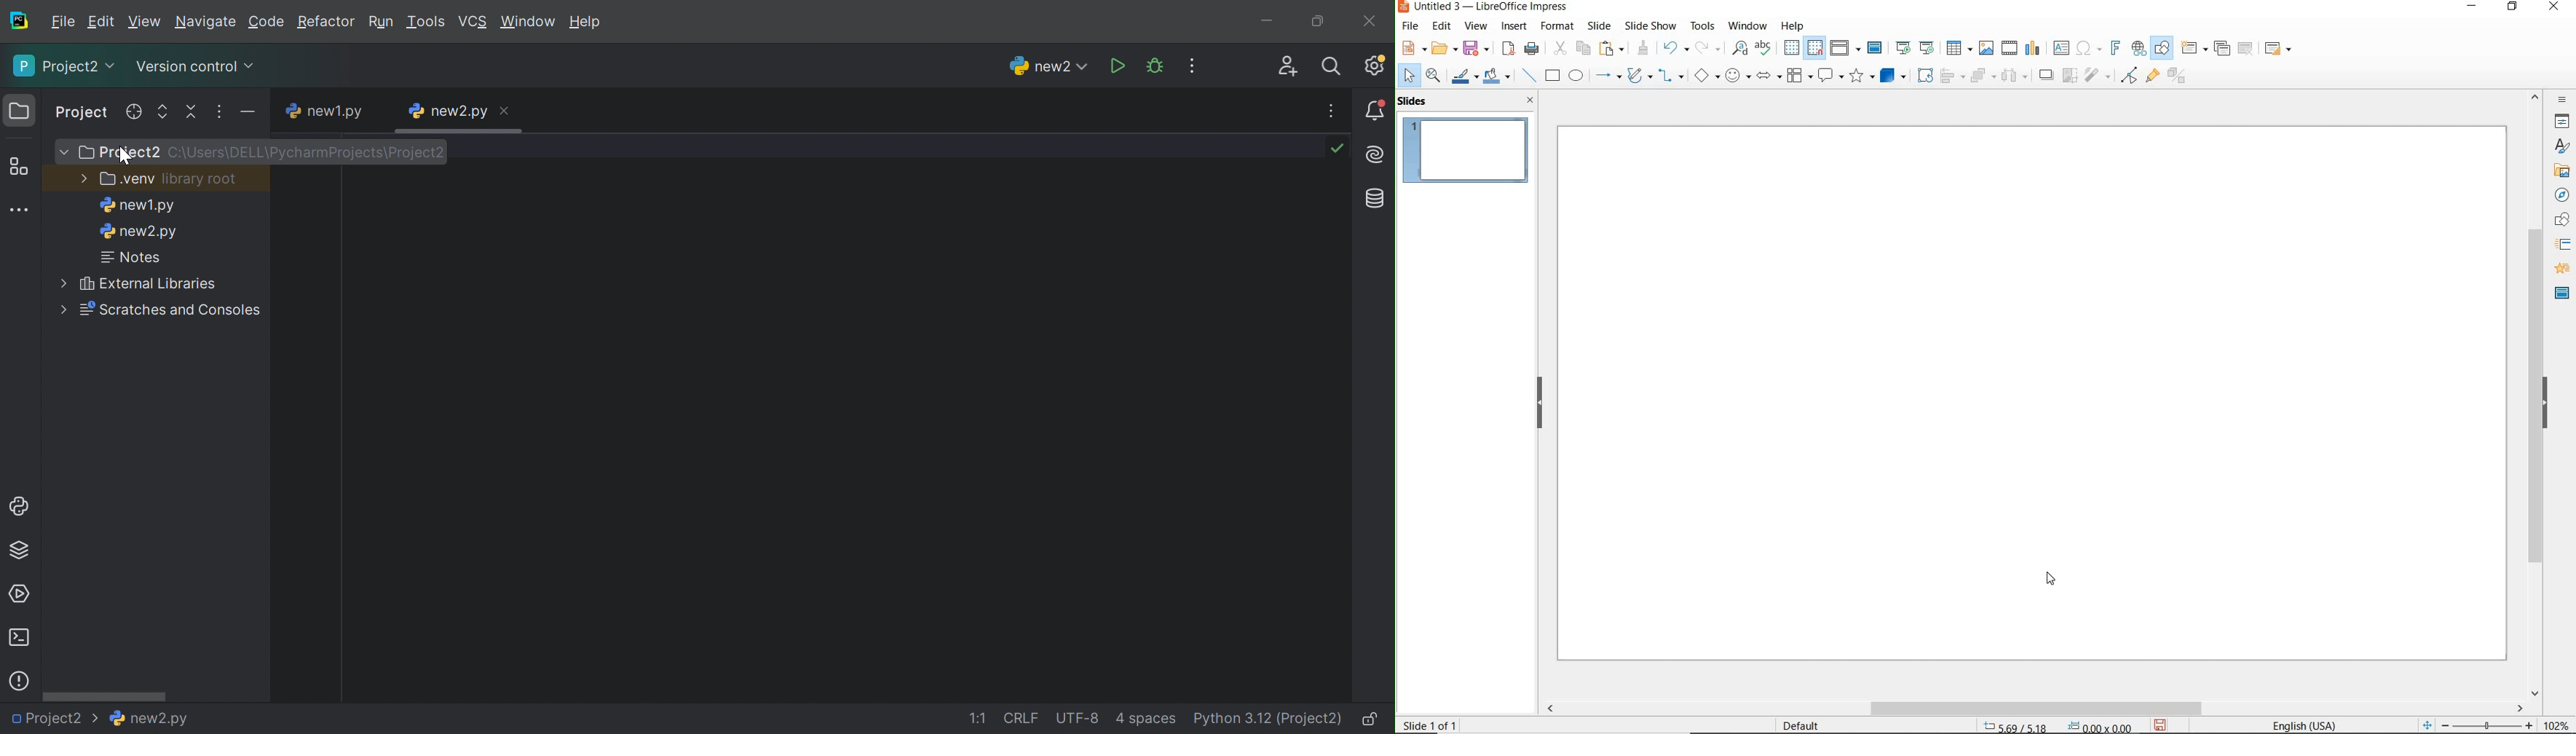 This screenshot has height=756, width=2576. What do you see at coordinates (1377, 66) in the screenshot?
I see `Updates available. IDE and Project Settings.` at bounding box center [1377, 66].